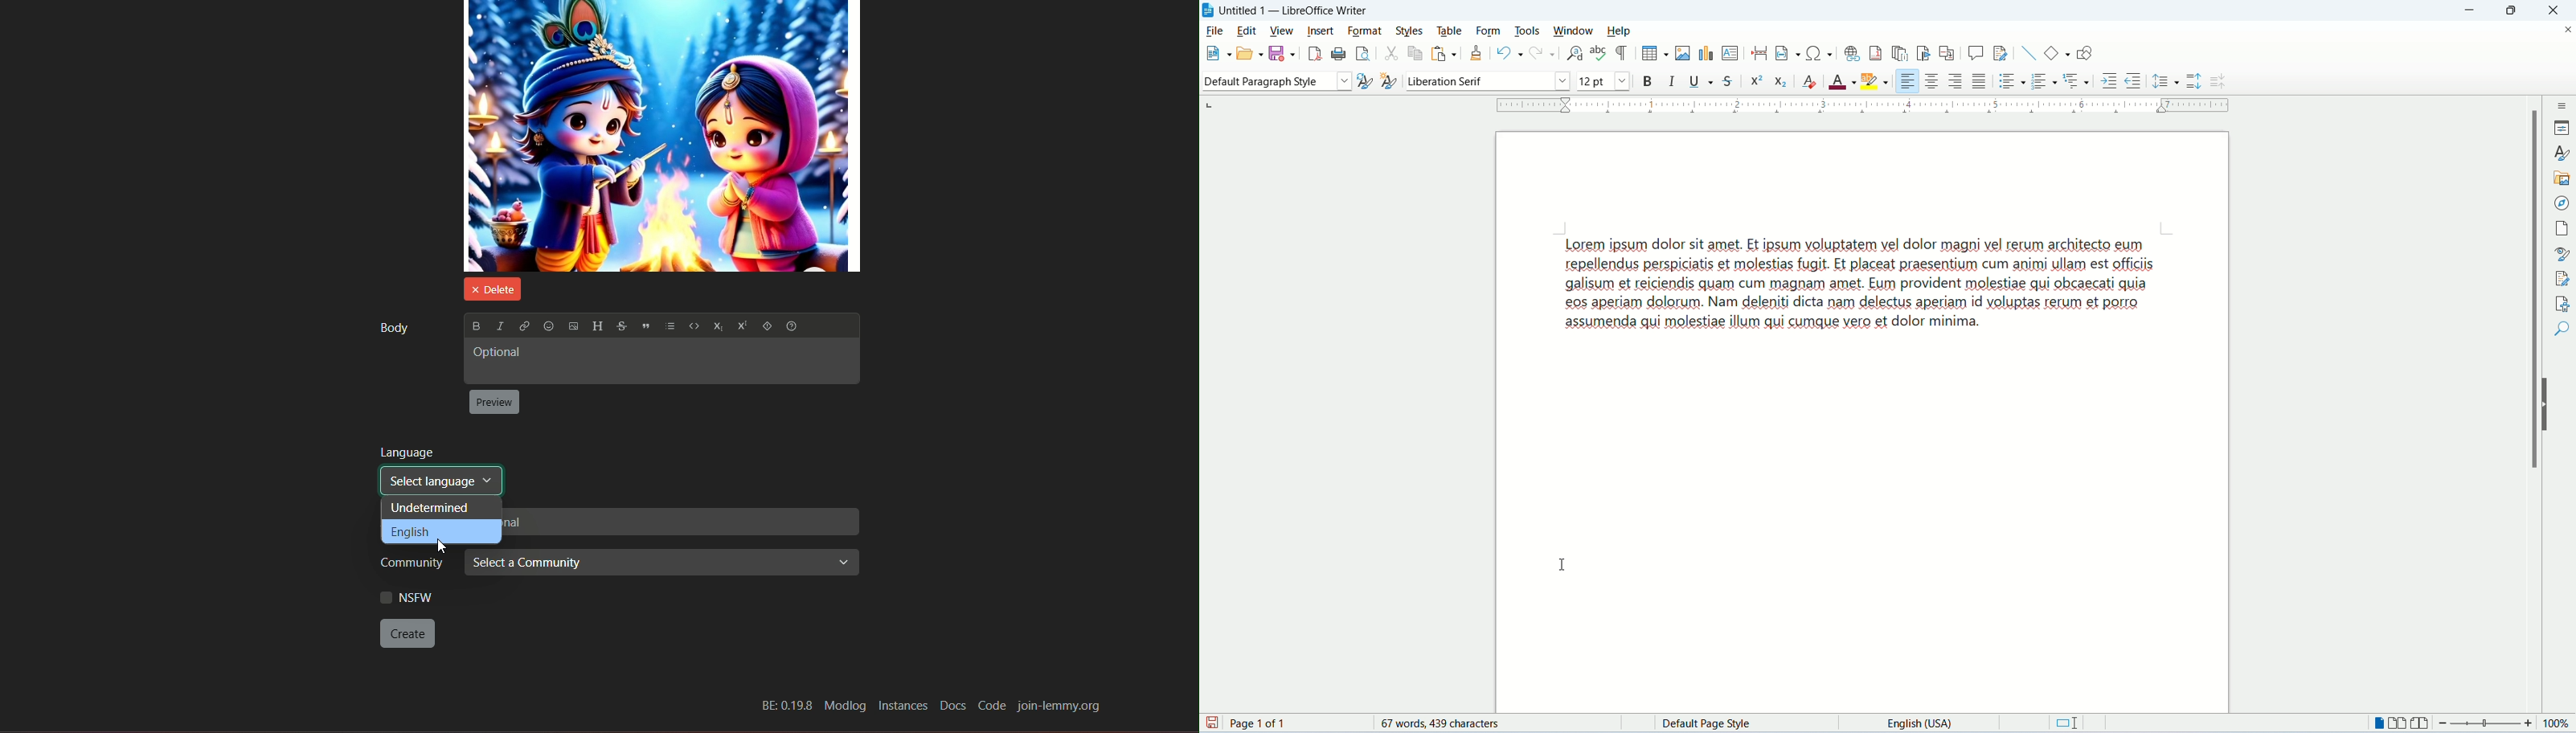 The image size is (2576, 756). I want to click on help, so click(1621, 31).